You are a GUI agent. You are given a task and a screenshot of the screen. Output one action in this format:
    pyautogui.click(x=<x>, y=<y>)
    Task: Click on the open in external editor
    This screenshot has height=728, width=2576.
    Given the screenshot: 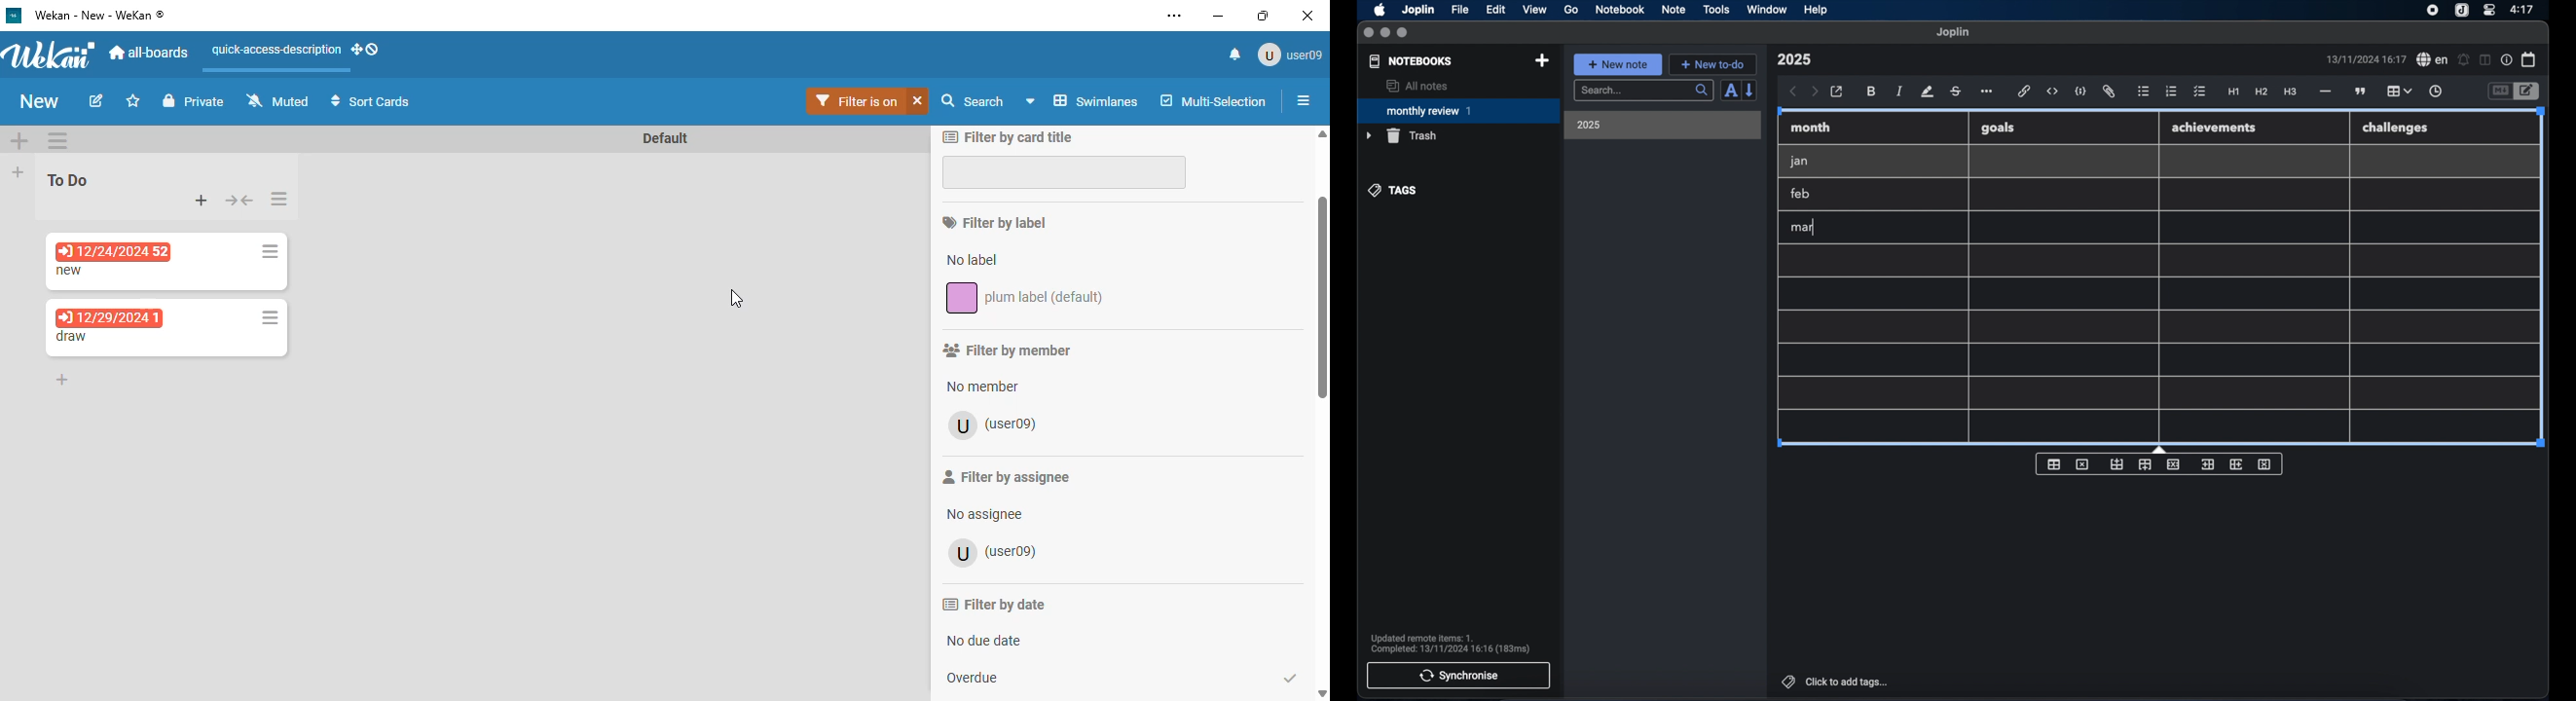 What is the action you would take?
    pyautogui.click(x=1837, y=92)
    